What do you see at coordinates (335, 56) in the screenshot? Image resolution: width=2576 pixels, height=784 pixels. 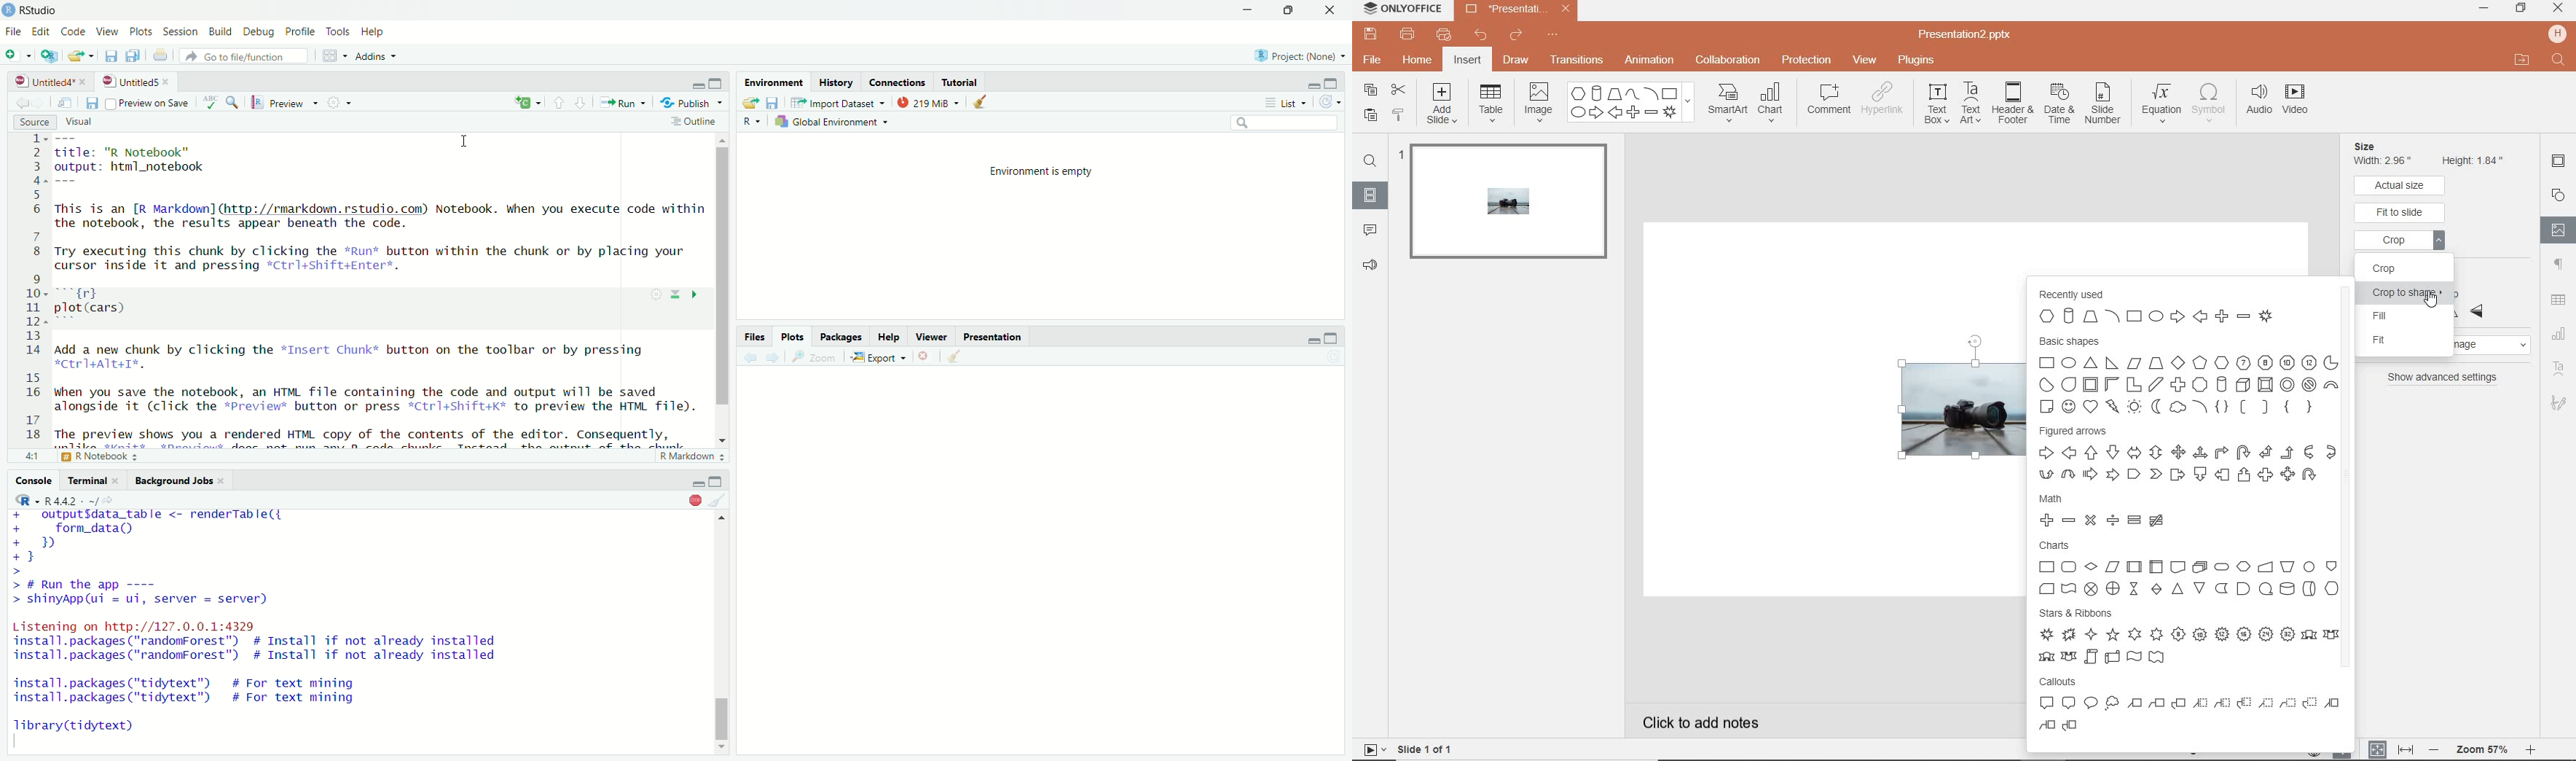 I see `workspace panes` at bounding box center [335, 56].